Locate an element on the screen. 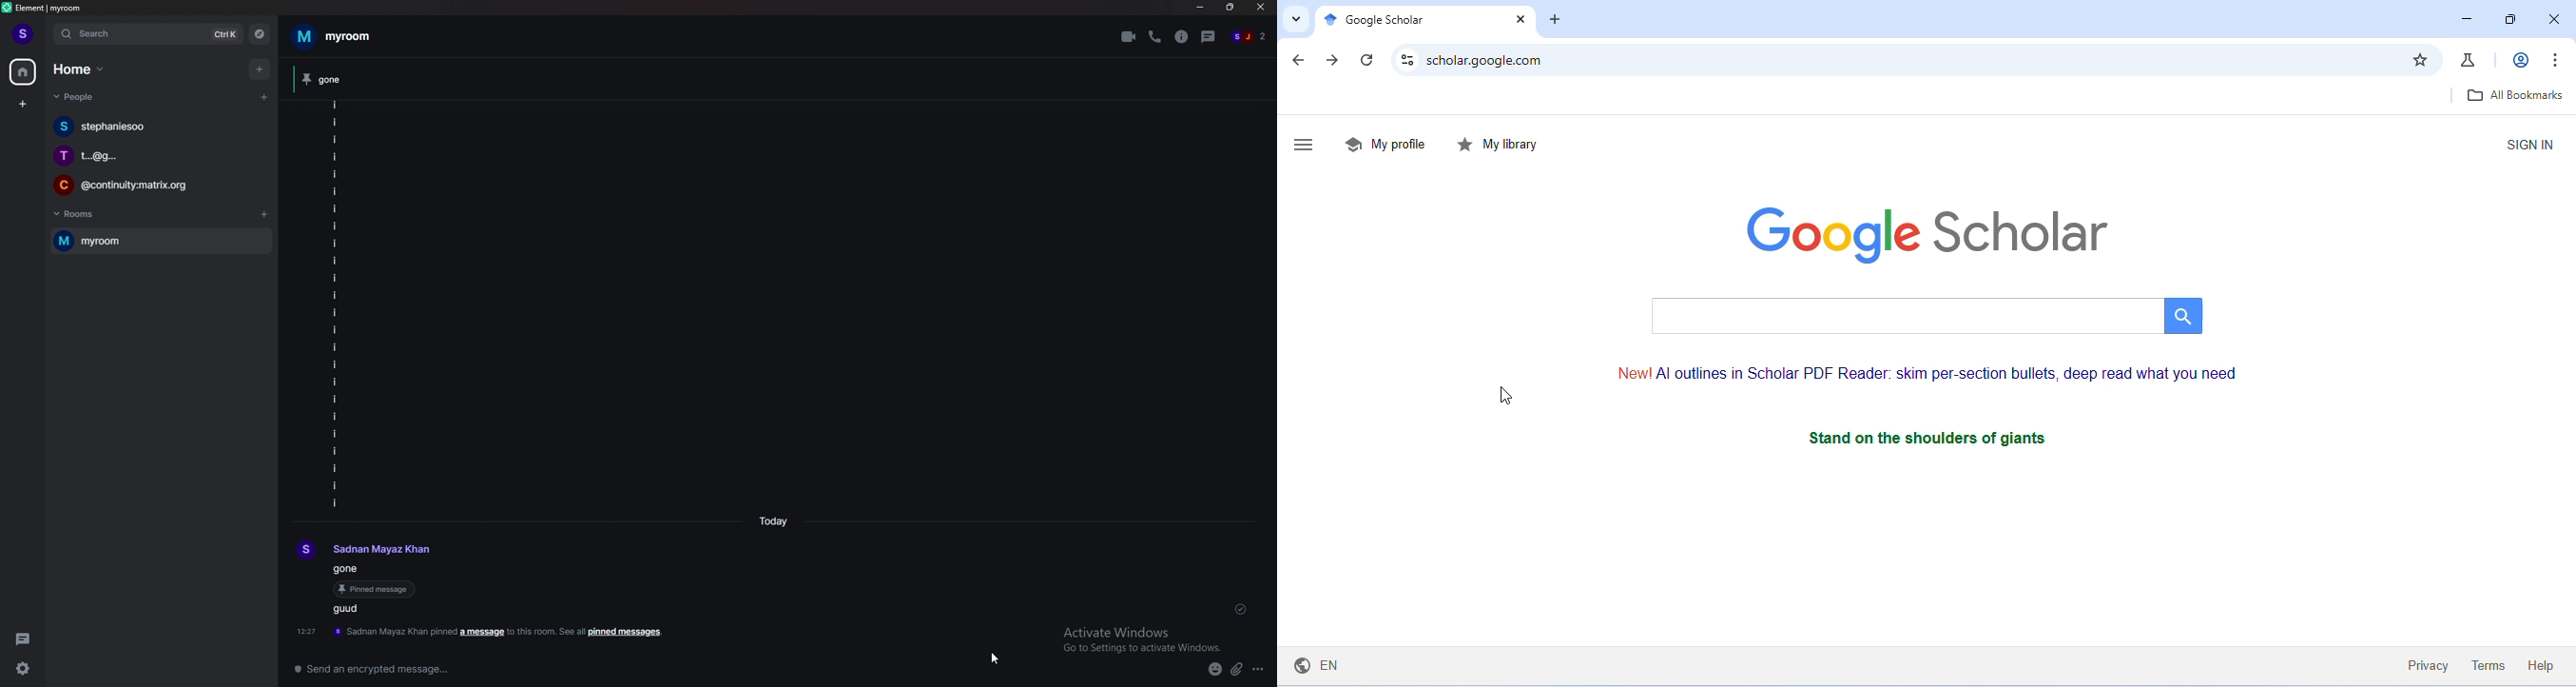 The height and width of the screenshot is (700, 2576). Activate Windows is located at coordinates (1140, 638).